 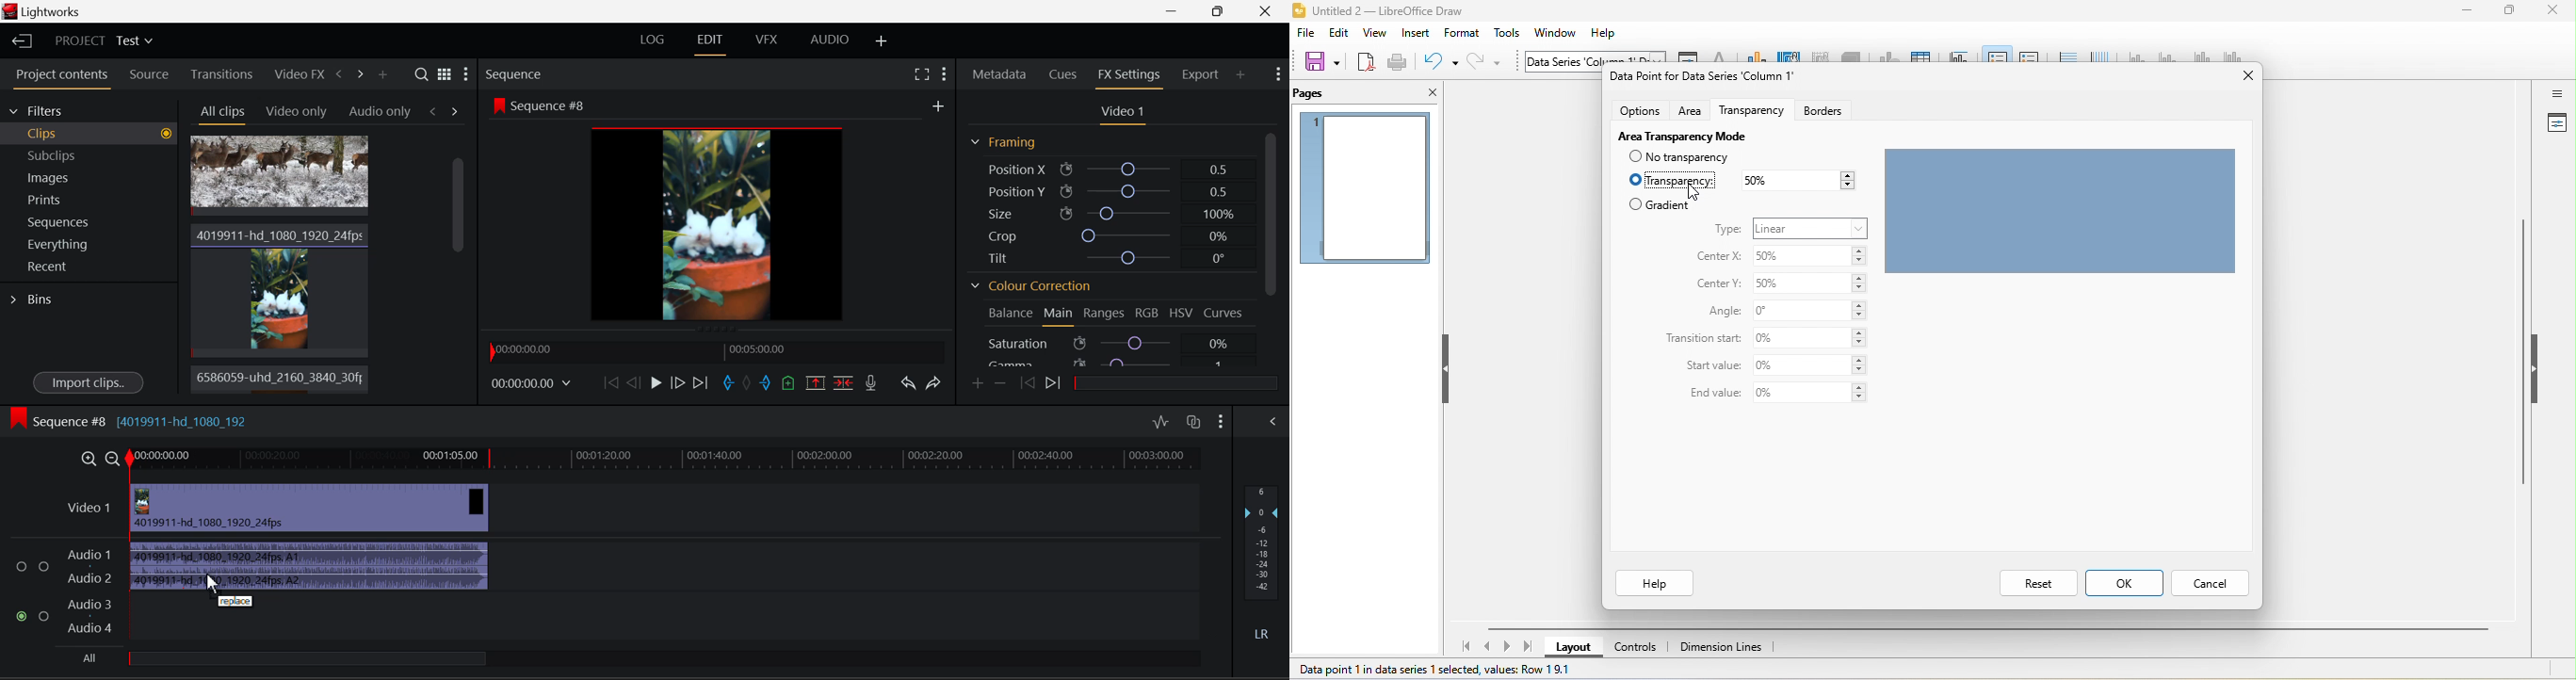 What do you see at coordinates (2197, 56) in the screenshot?
I see `z axis` at bounding box center [2197, 56].